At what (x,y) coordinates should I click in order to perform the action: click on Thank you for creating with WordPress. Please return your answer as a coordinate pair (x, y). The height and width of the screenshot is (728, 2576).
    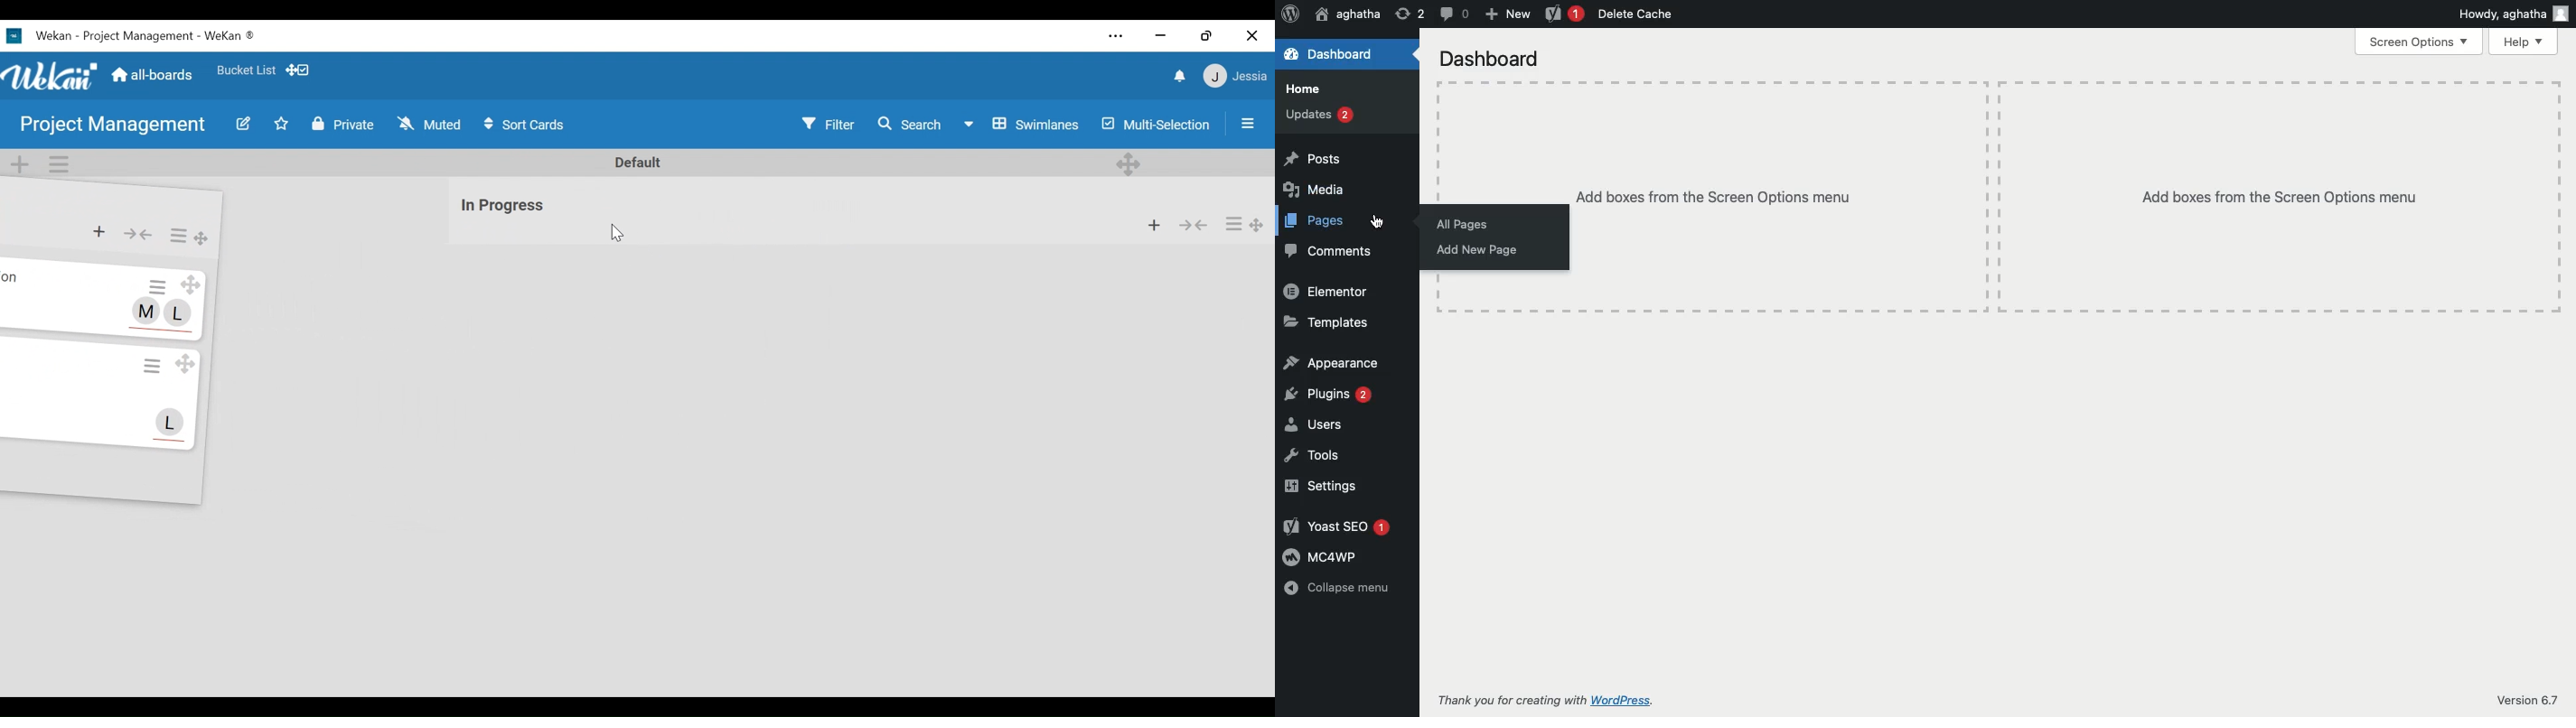
    Looking at the image, I should click on (1543, 701).